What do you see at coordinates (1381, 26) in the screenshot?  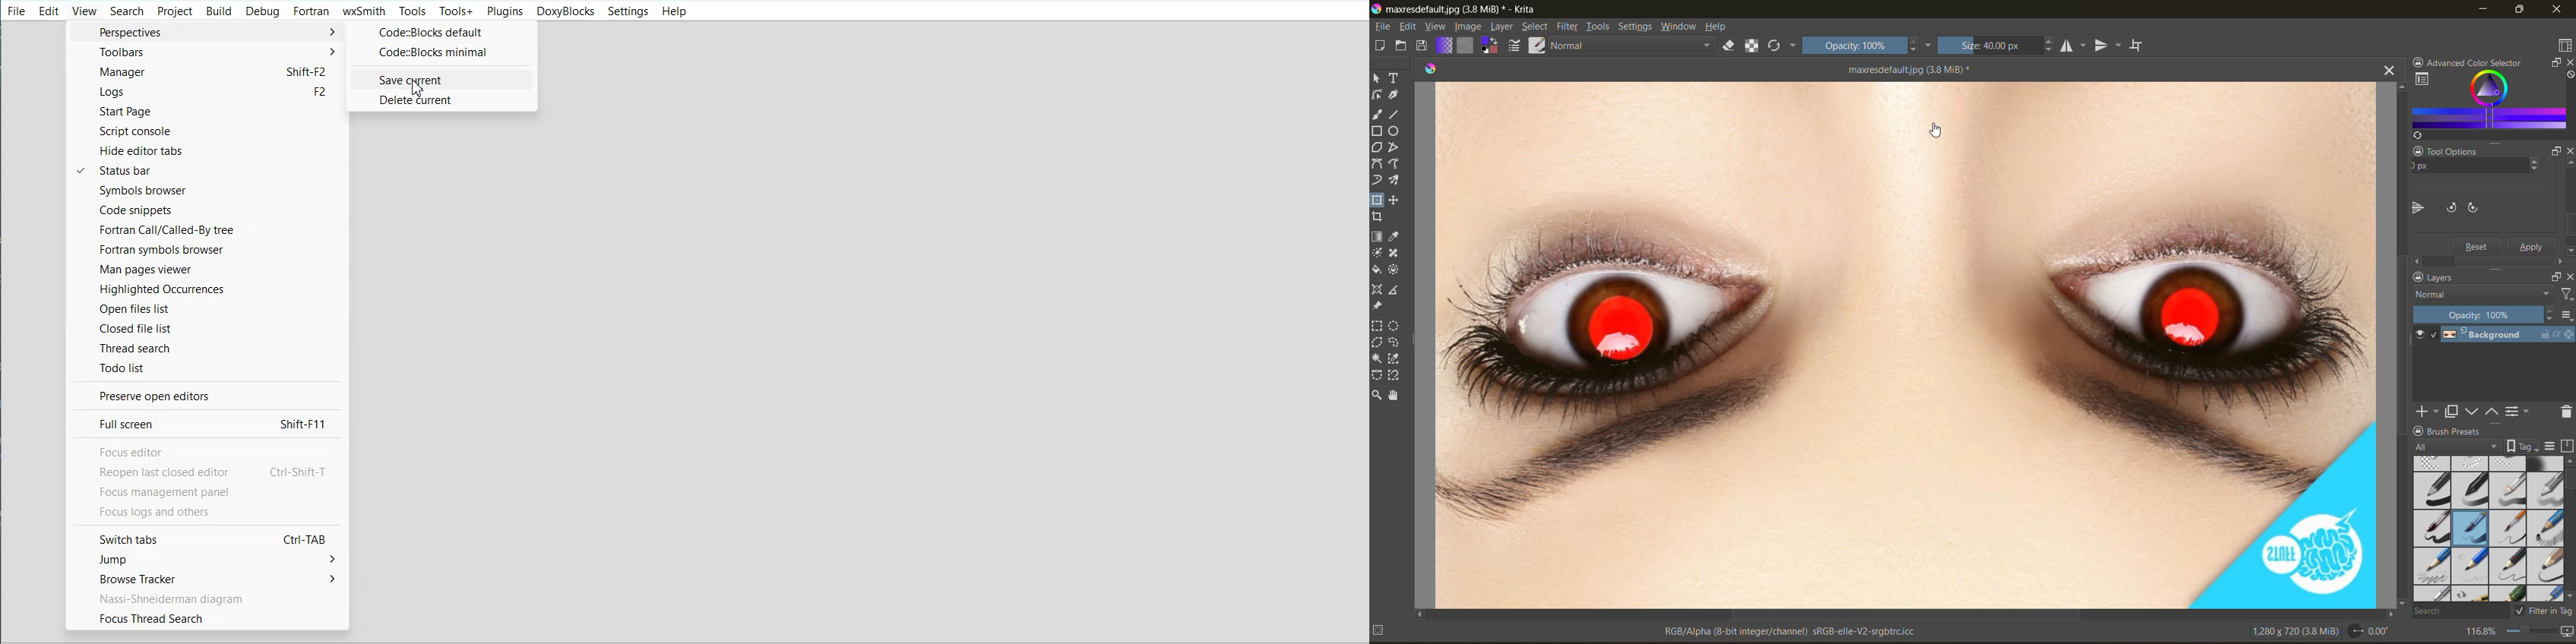 I see `file` at bounding box center [1381, 26].